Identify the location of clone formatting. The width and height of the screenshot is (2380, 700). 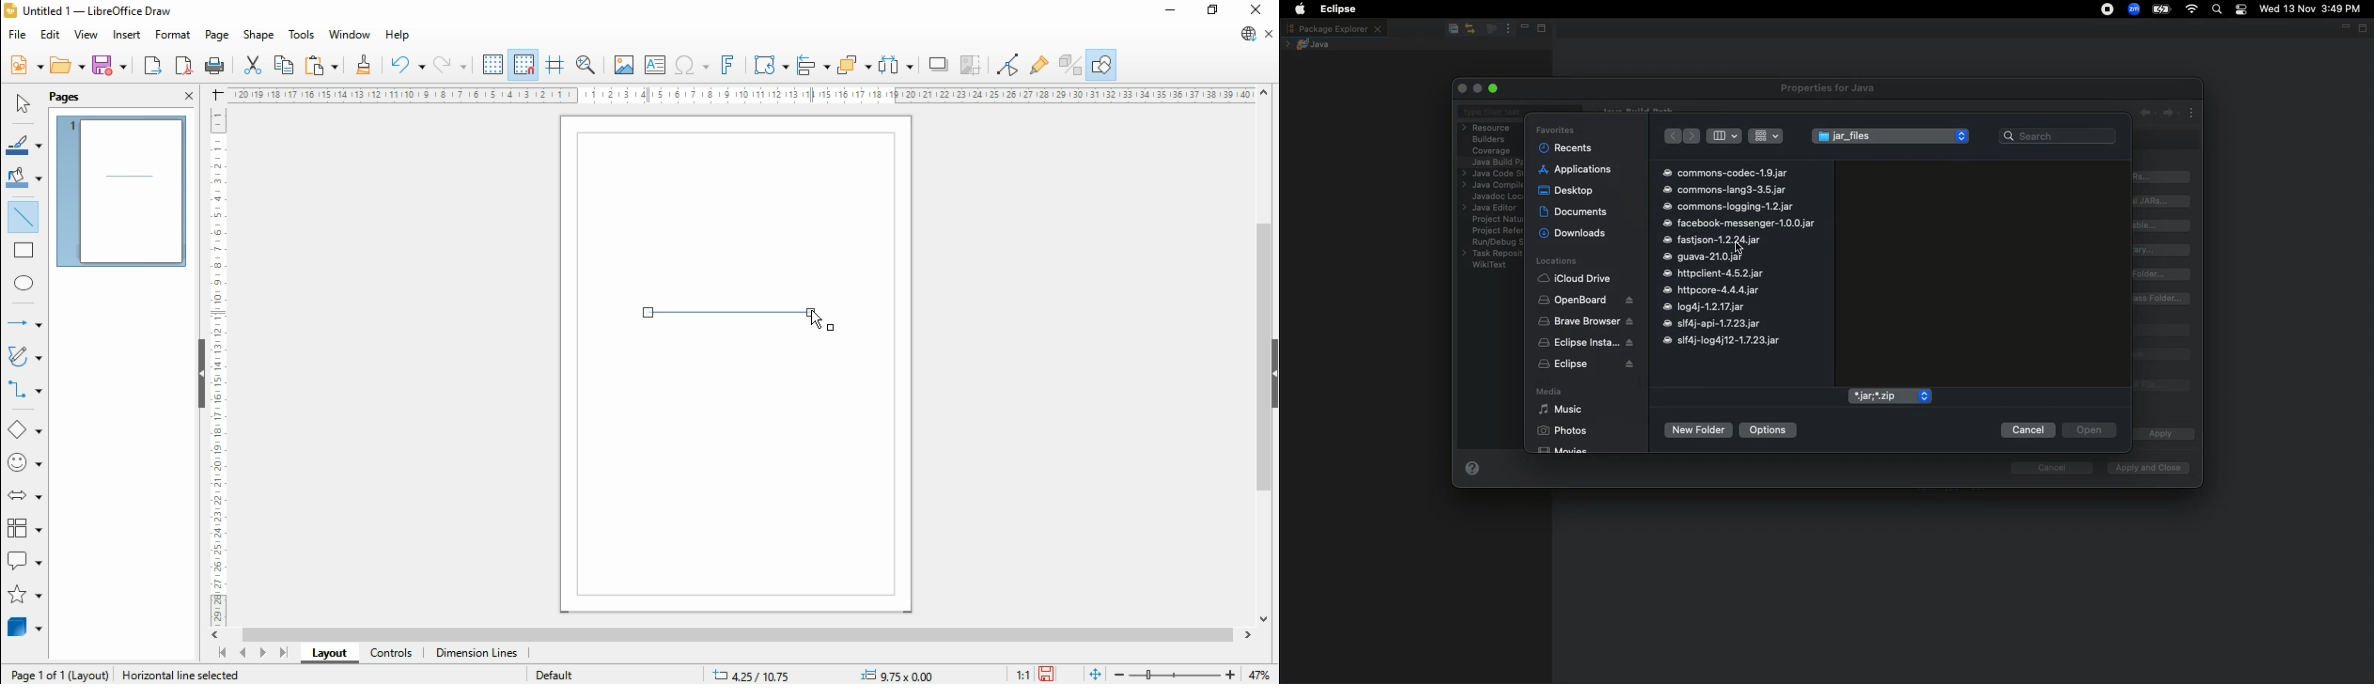
(362, 64).